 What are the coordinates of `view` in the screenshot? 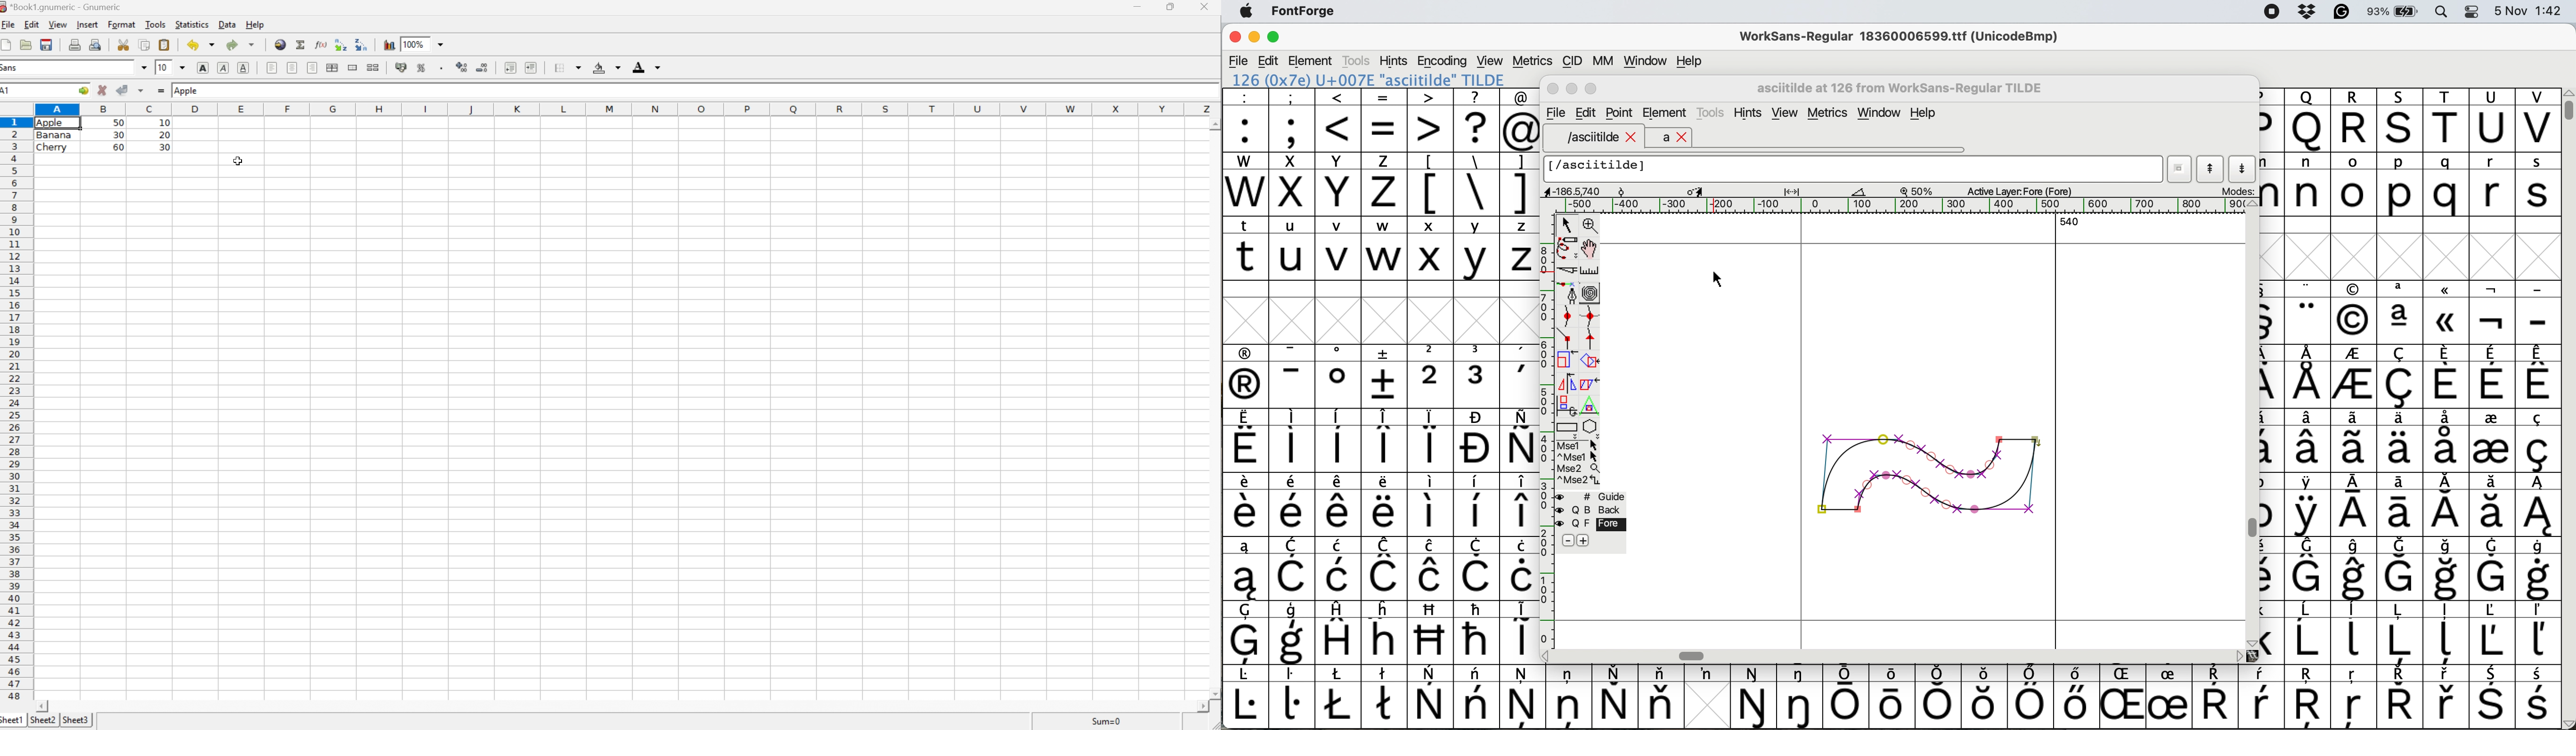 It's located at (58, 24).